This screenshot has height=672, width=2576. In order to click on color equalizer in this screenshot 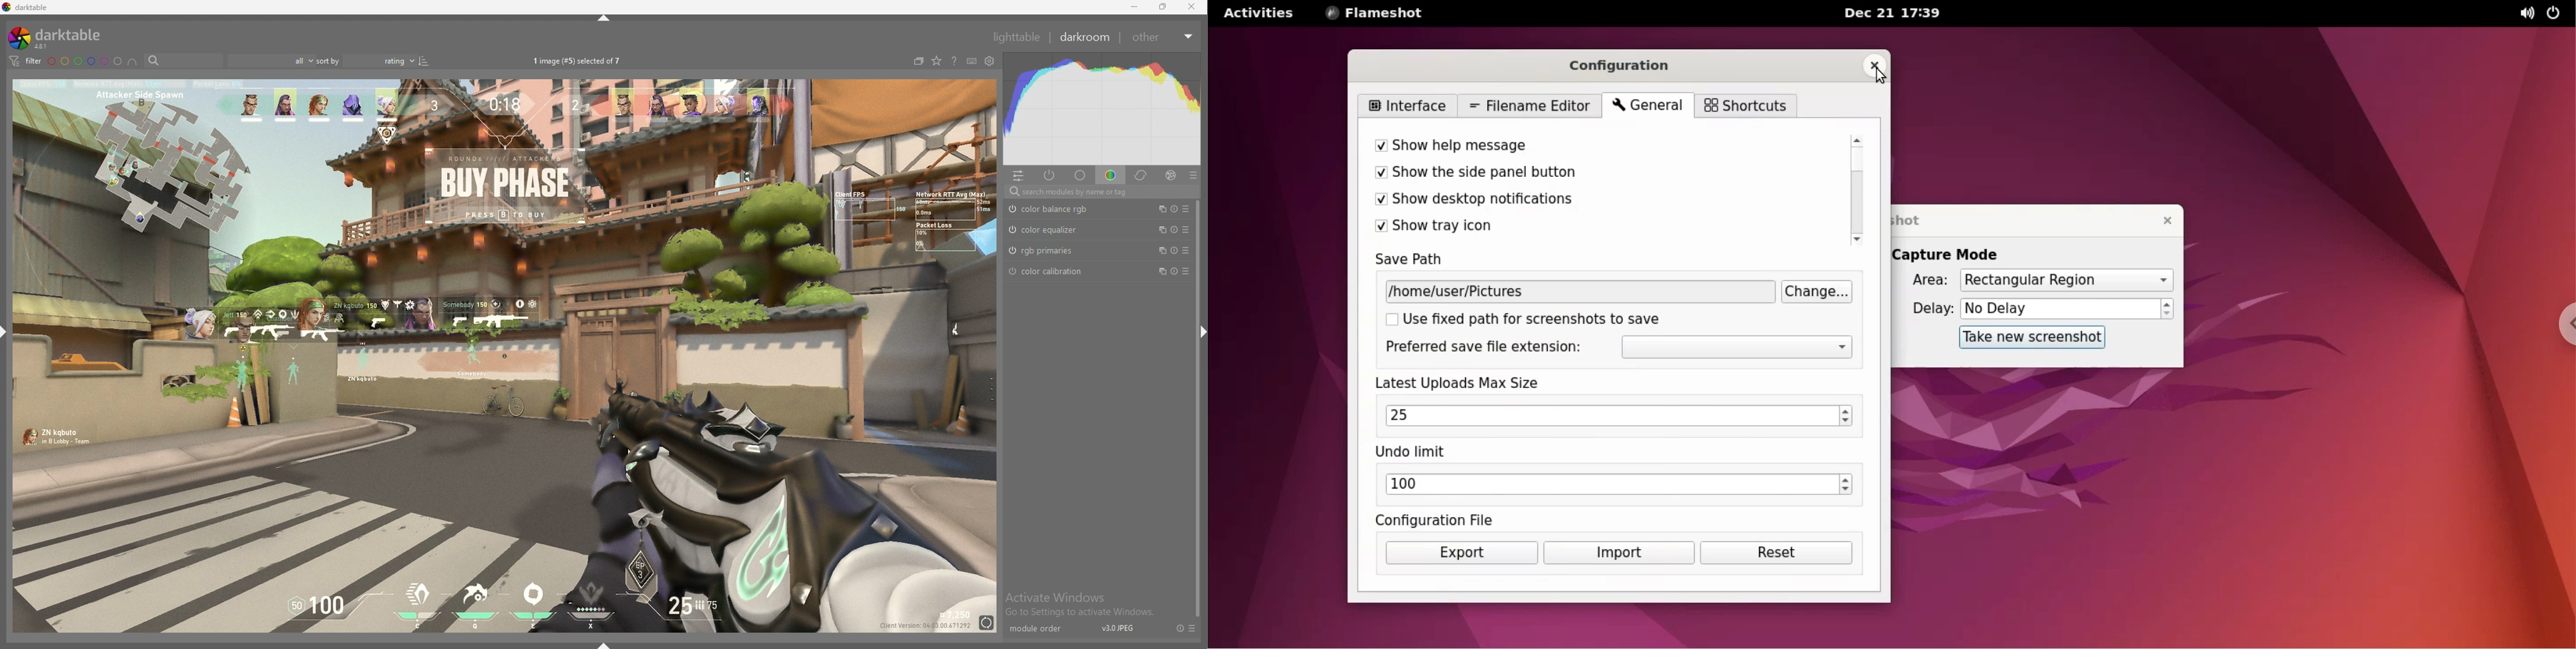, I will do `click(1057, 230)`.